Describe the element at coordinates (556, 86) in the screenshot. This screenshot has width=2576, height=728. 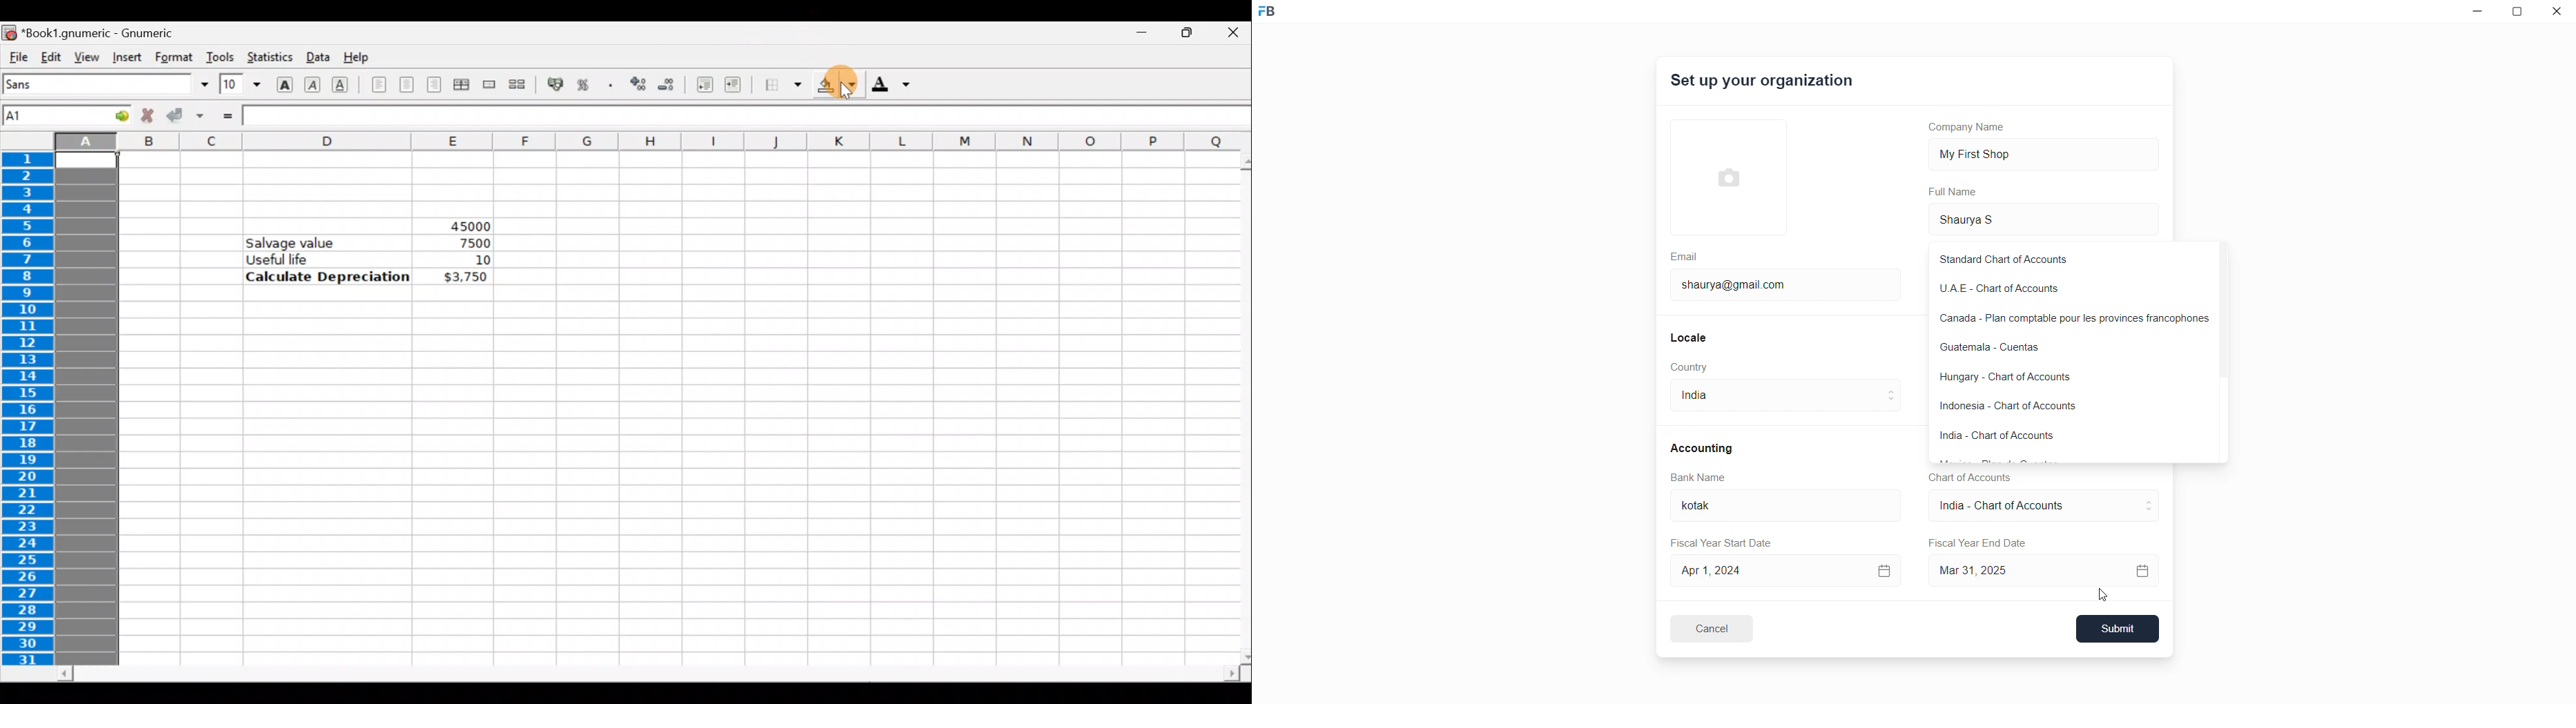
I see `Format the selection as accounting` at that location.